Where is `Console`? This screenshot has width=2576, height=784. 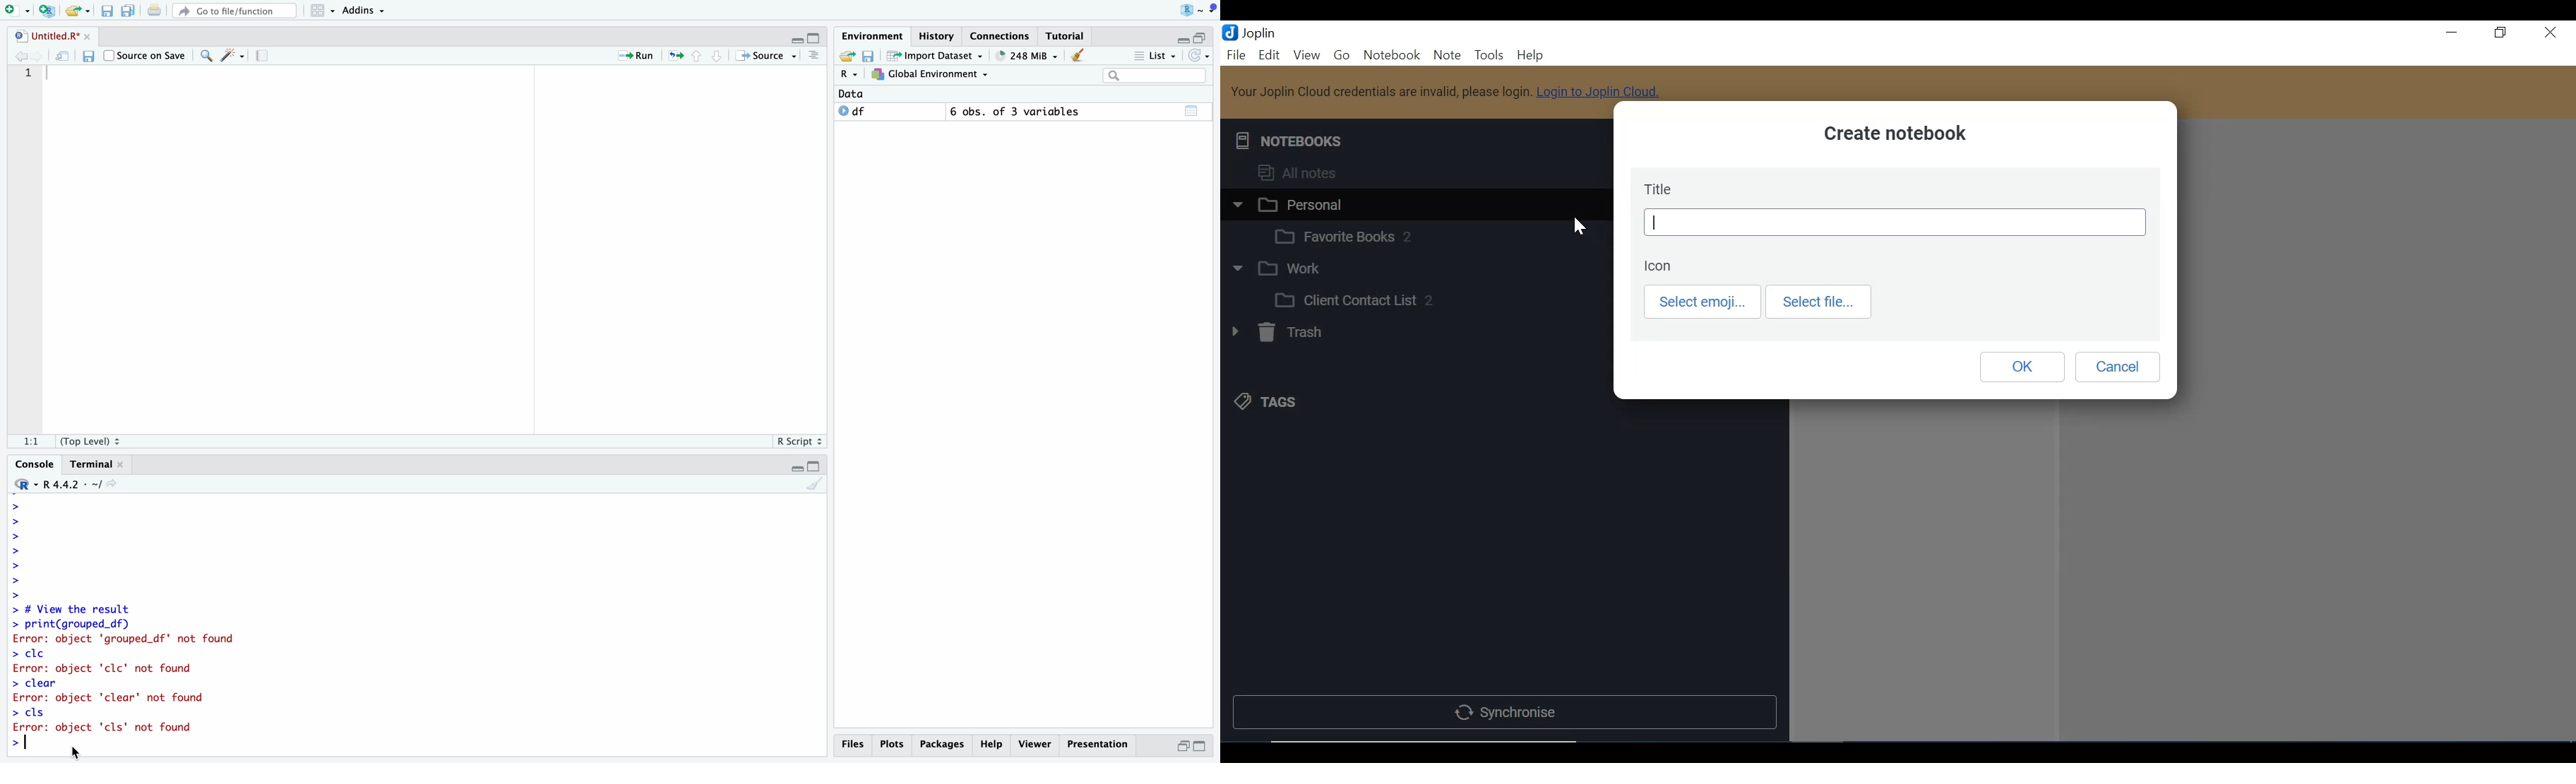 Console is located at coordinates (35, 464).